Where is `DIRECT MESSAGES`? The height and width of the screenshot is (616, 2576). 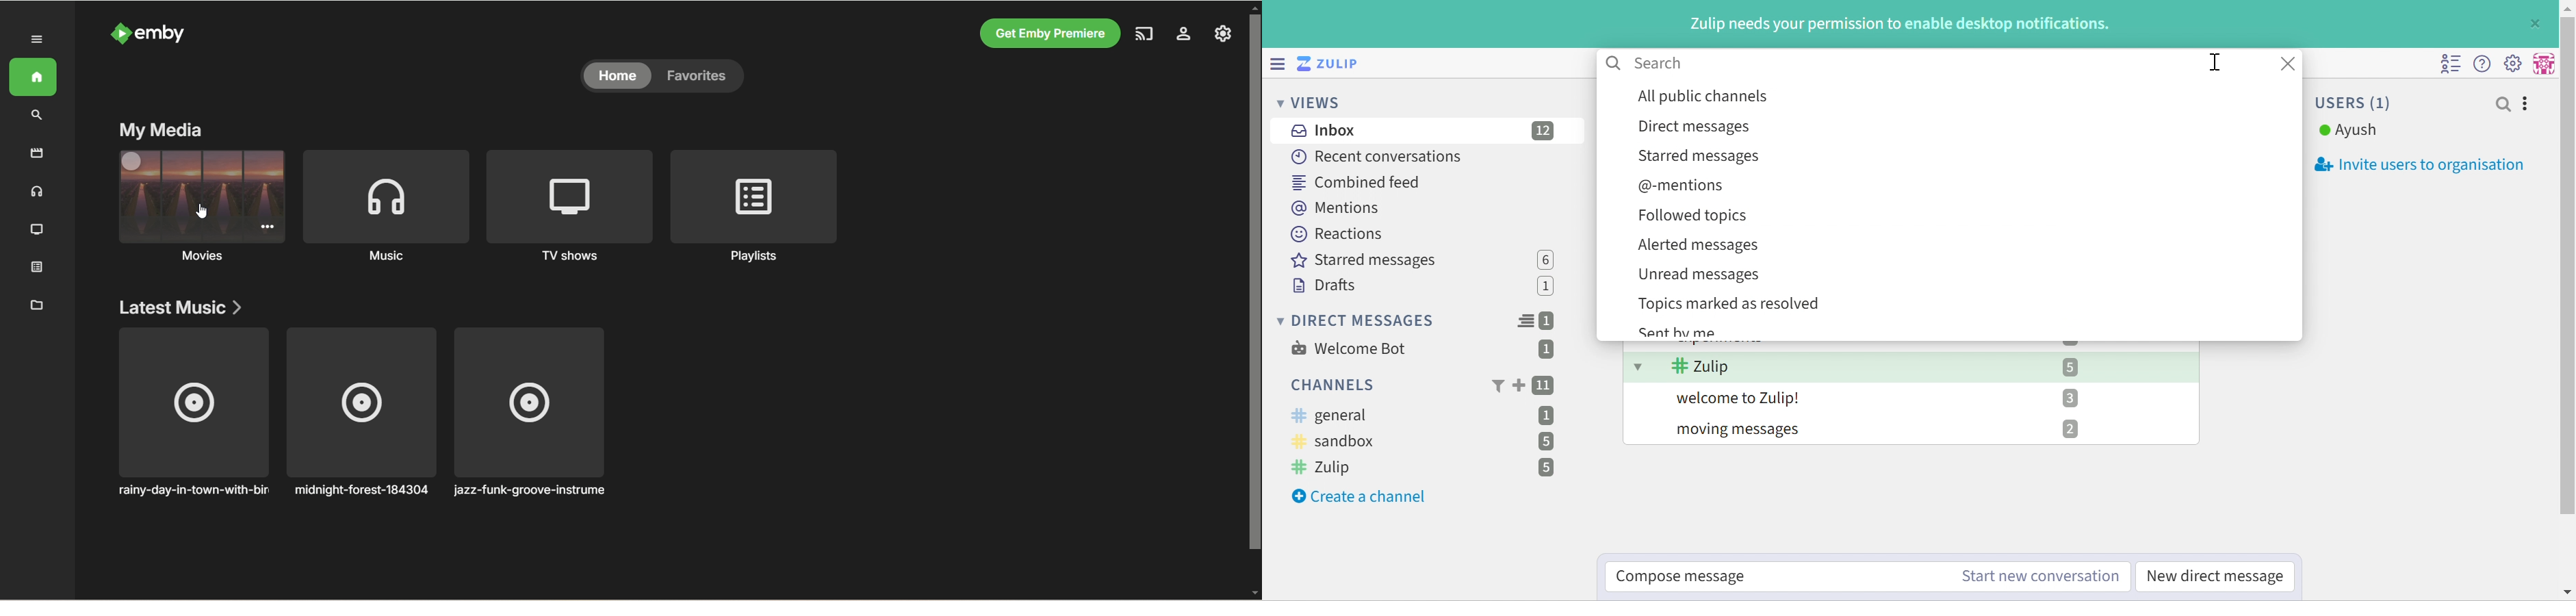
DIRECT MESSAGES is located at coordinates (1356, 321).